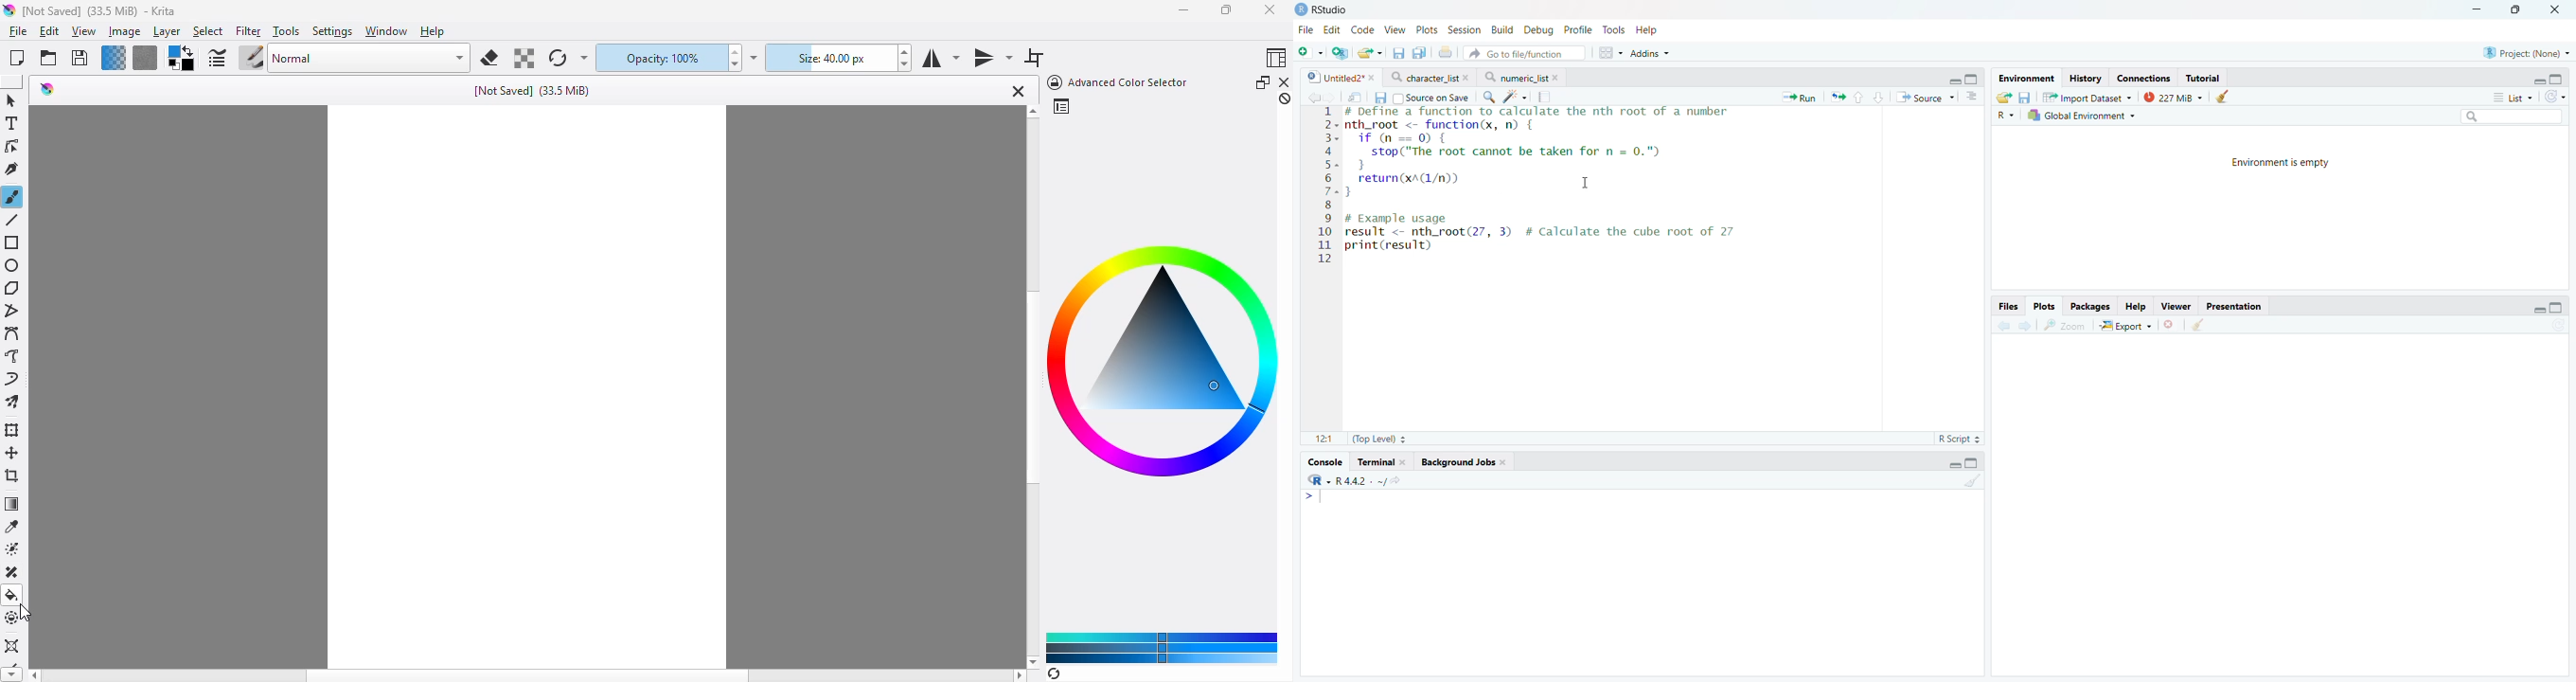  What do you see at coordinates (2203, 78) in the screenshot?
I see `Tutorial` at bounding box center [2203, 78].